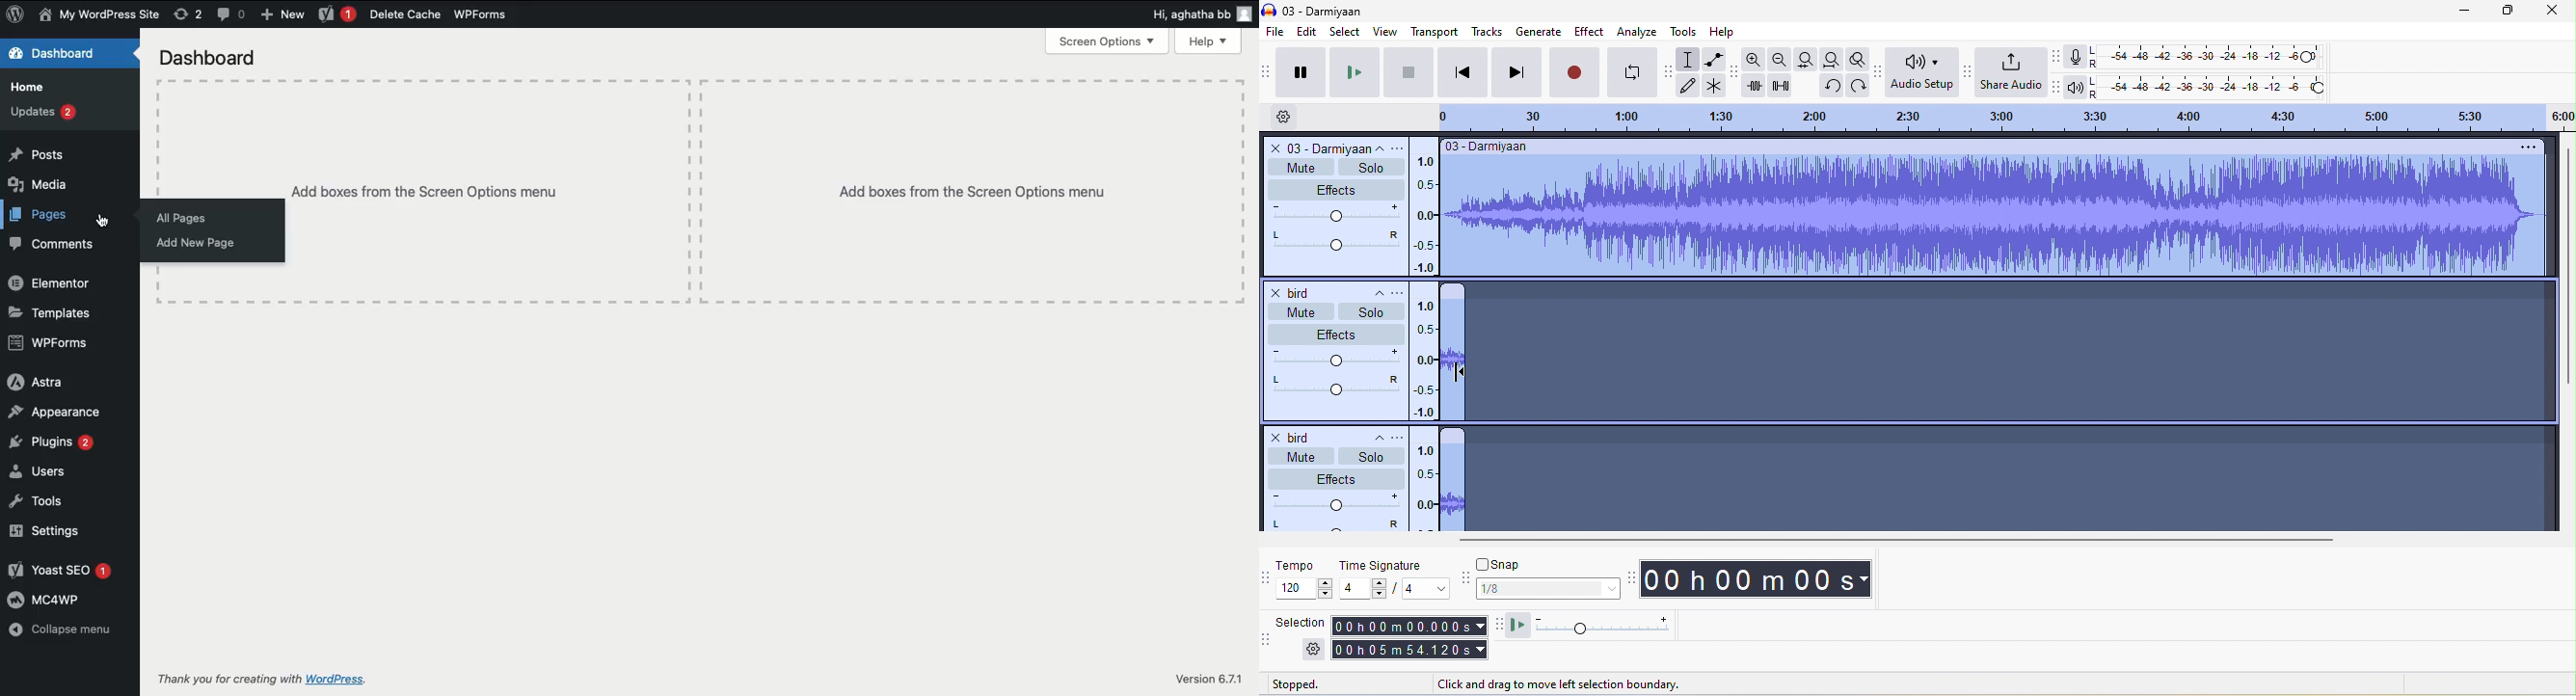 The width and height of the screenshot is (2576, 700). I want to click on time signature, so click(1389, 566).